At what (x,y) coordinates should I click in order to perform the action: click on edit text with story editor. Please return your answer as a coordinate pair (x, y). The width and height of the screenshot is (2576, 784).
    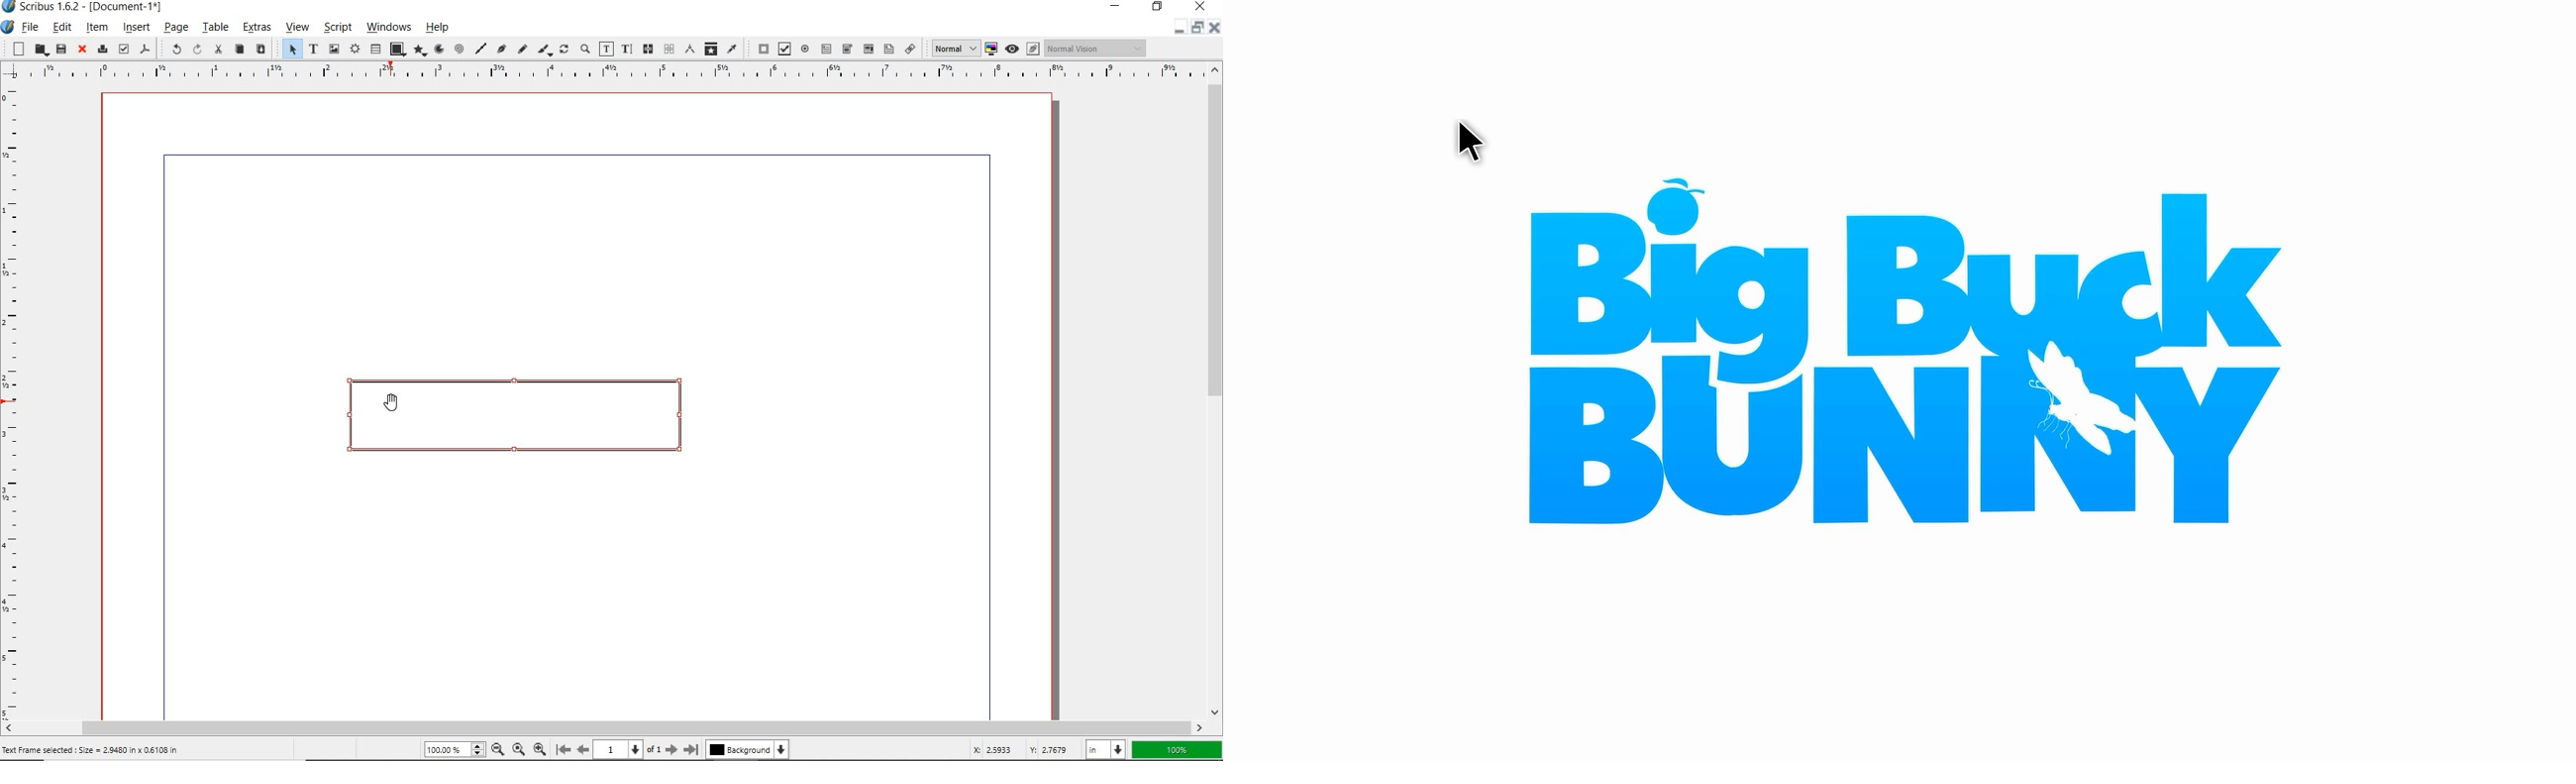
    Looking at the image, I should click on (627, 49).